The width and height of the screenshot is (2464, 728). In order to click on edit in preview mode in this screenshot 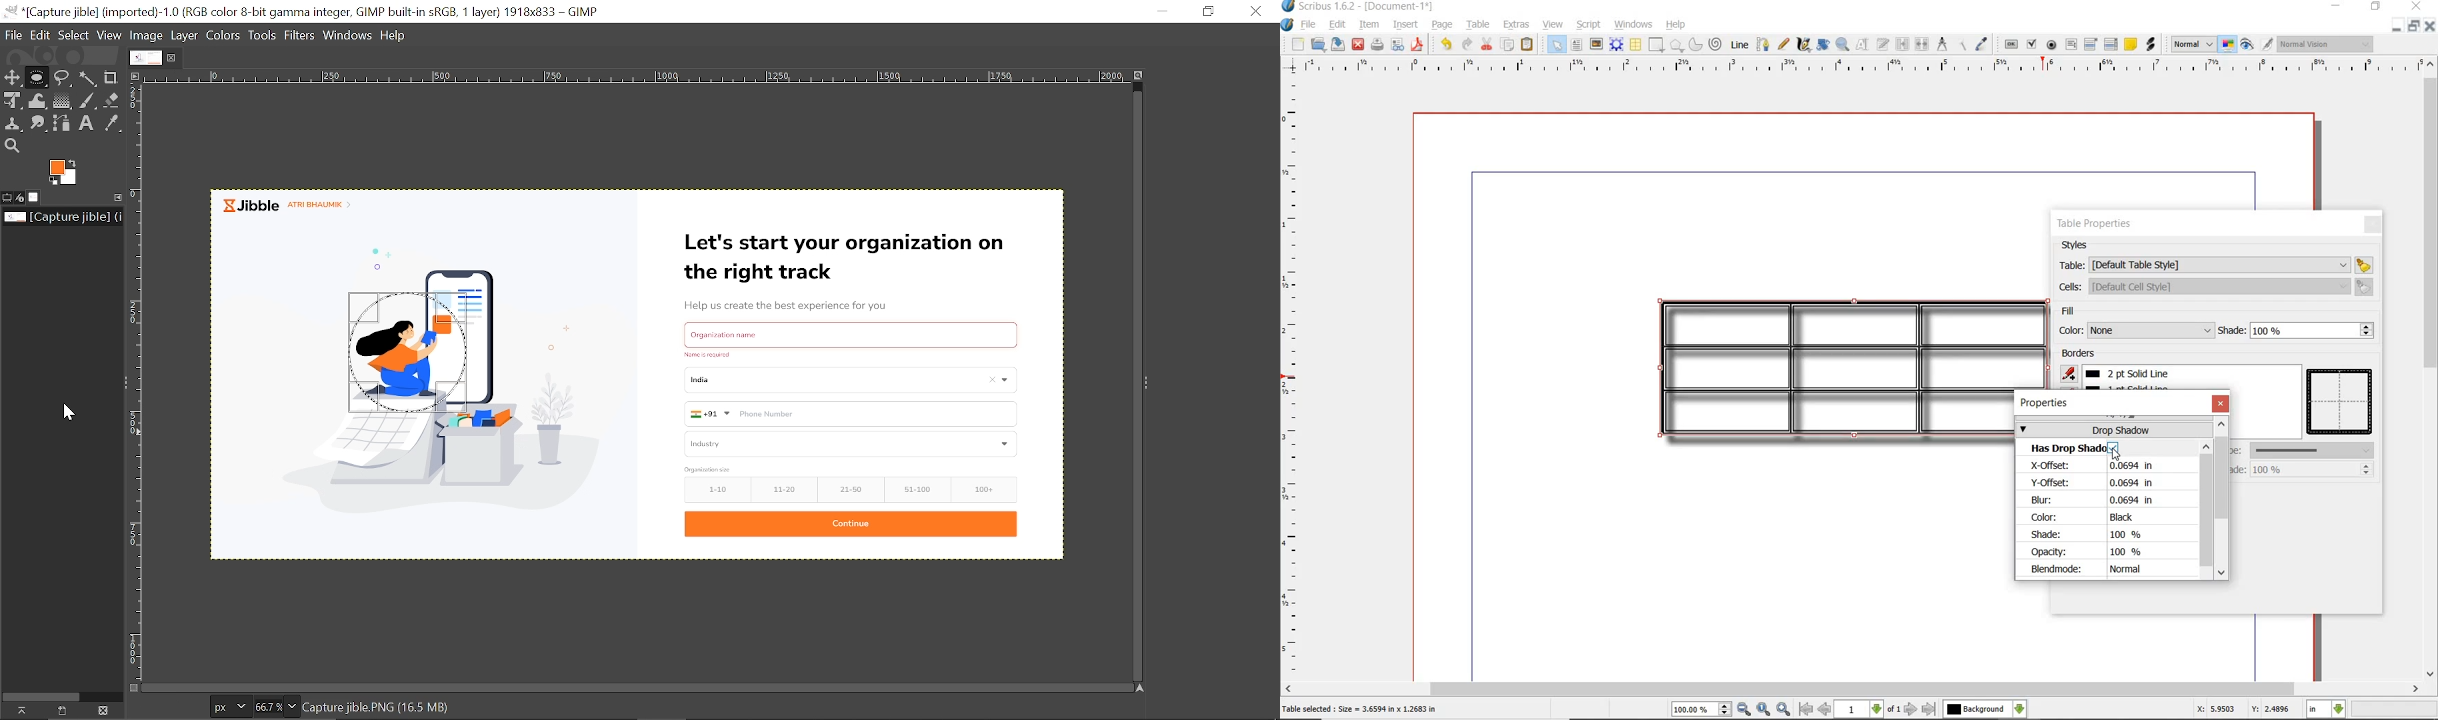, I will do `click(2267, 45)`.